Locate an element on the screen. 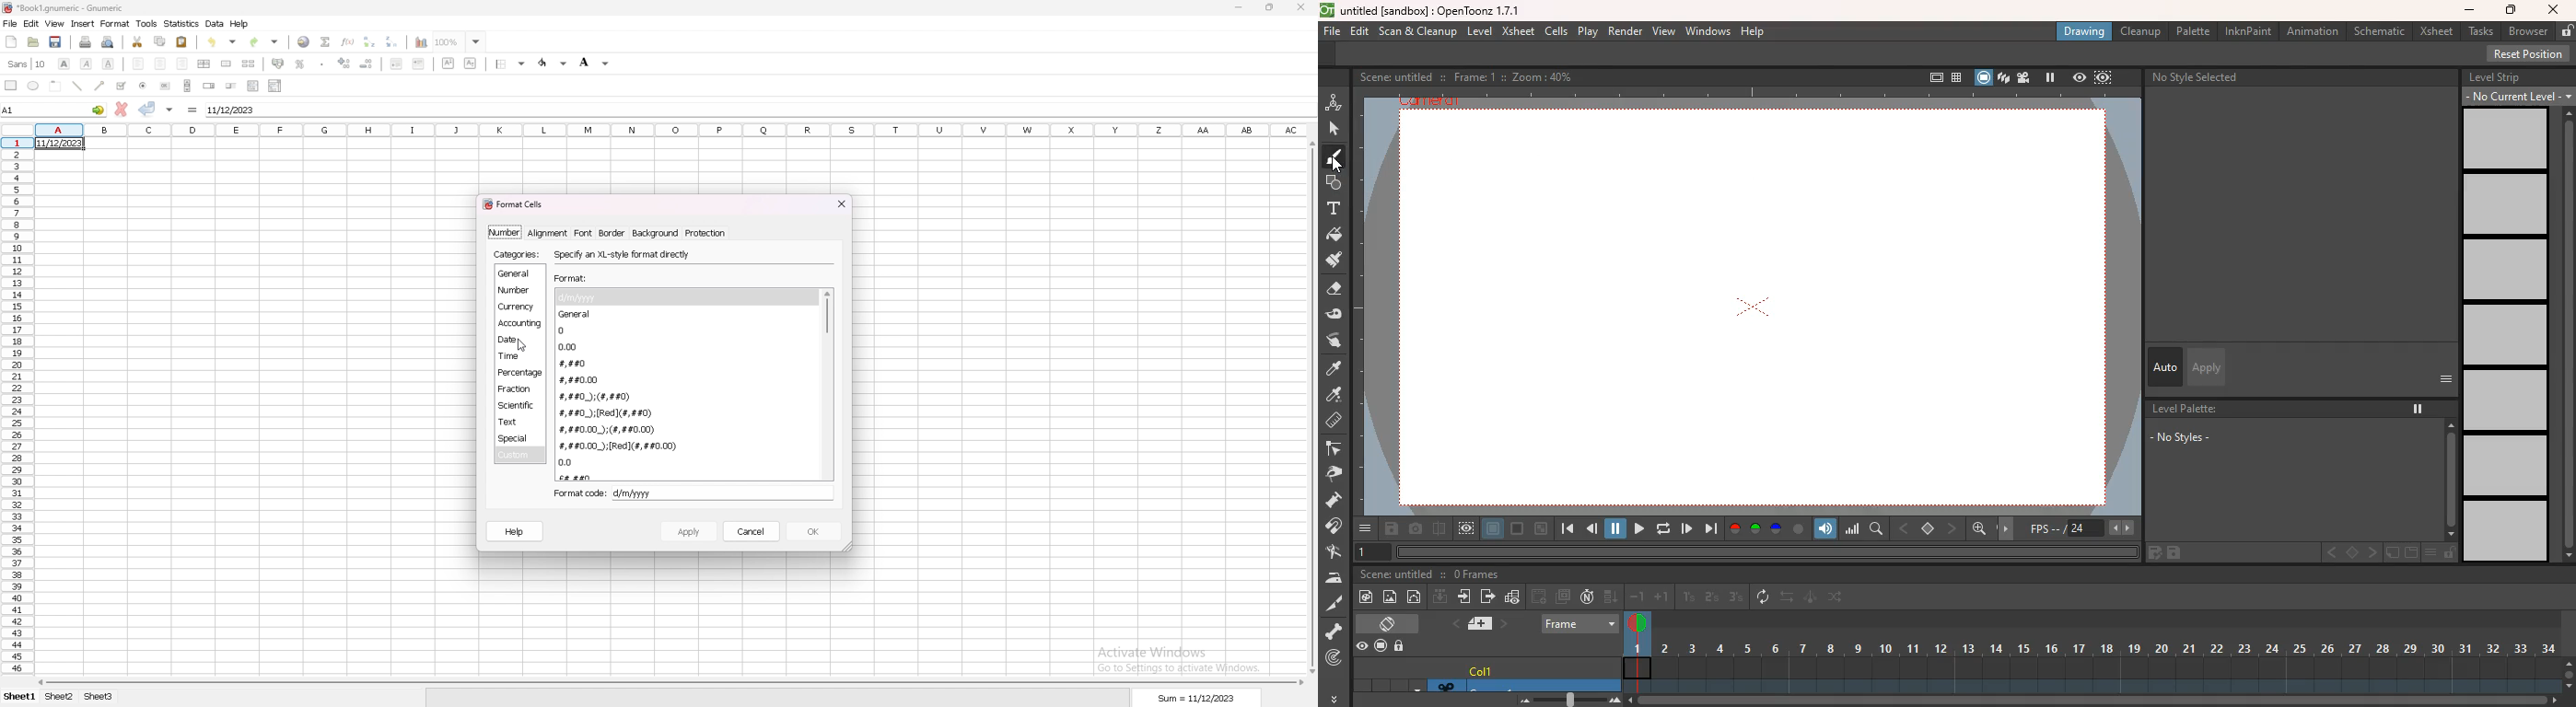 This screenshot has width=2576, height=728. sort descending is located at coordinates (393, 41).